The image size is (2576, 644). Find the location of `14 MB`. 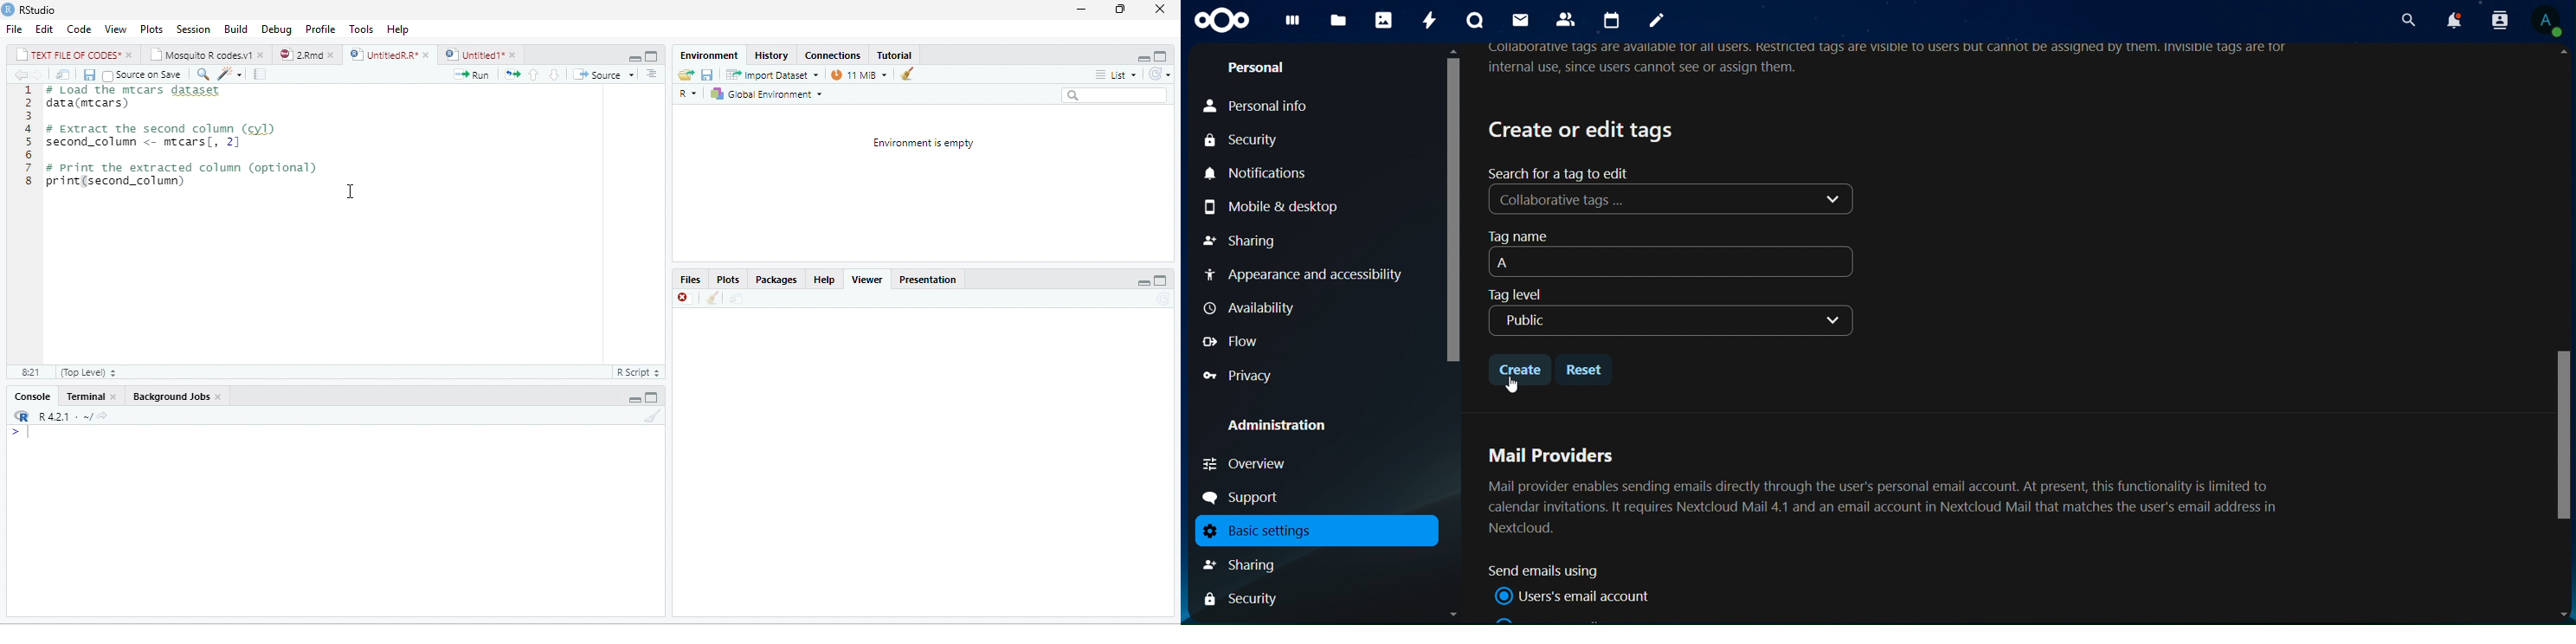

14 MB is located at coordinates (860, 74).